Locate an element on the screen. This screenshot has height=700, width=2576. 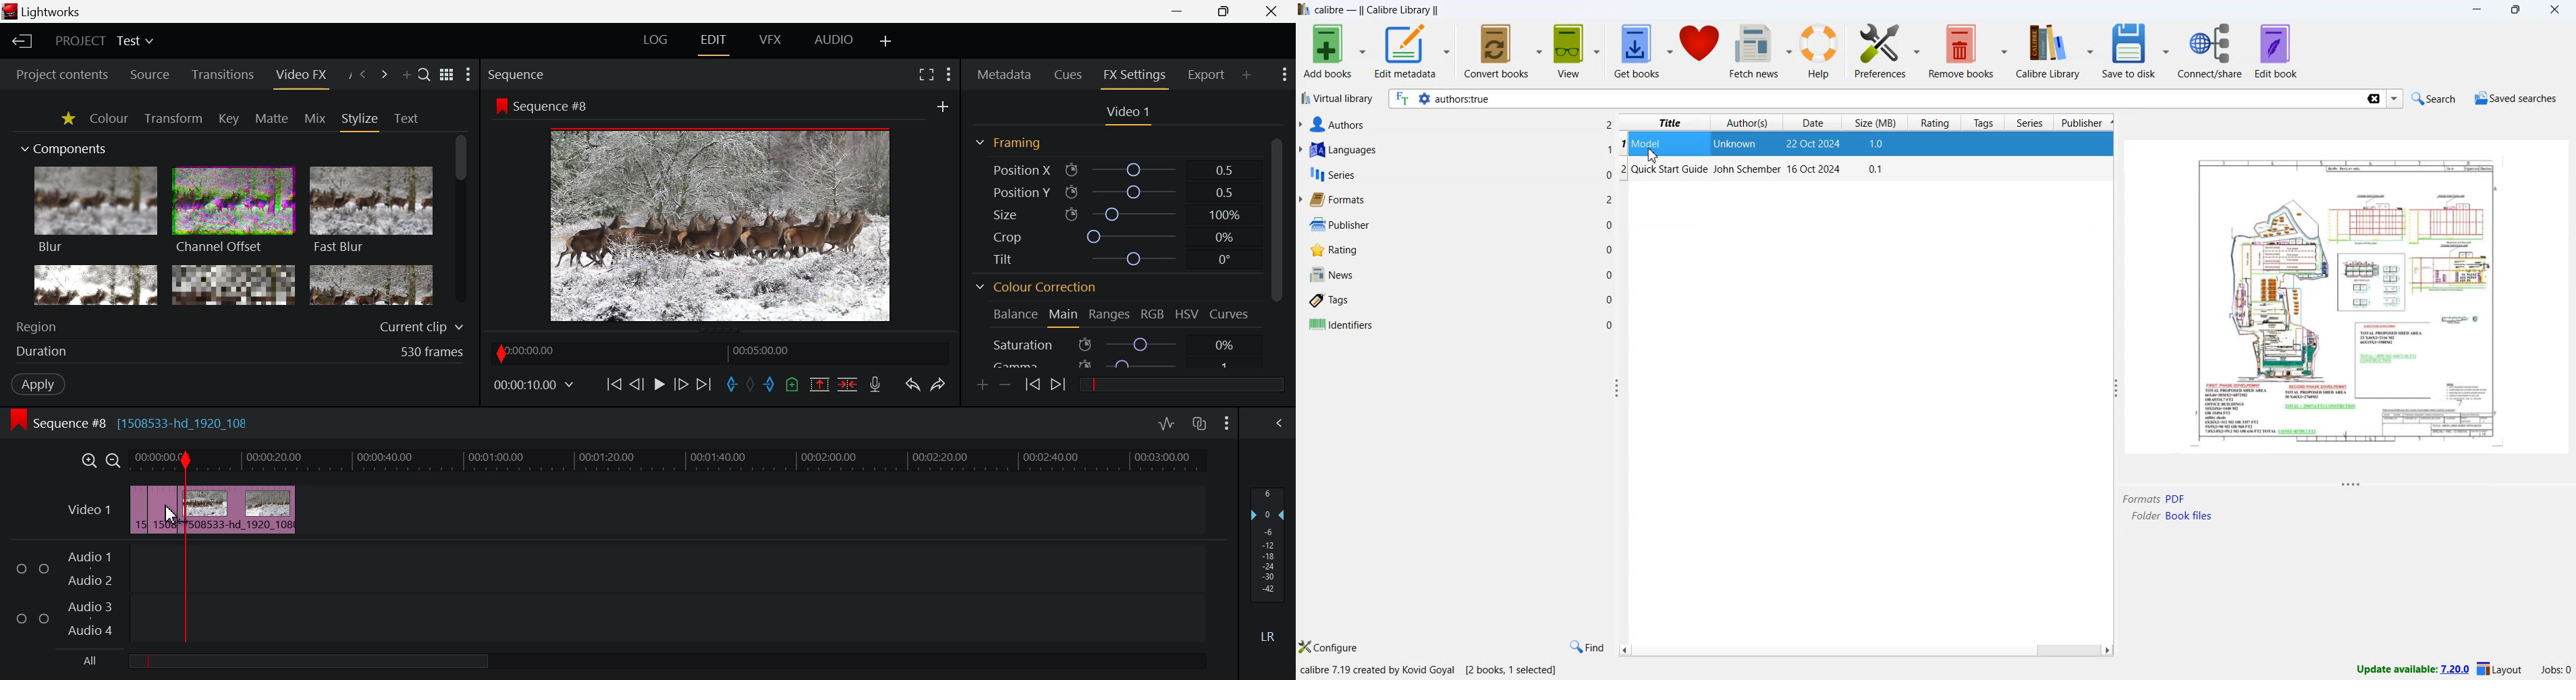
Mark Out is located at coordinates (773, 386).